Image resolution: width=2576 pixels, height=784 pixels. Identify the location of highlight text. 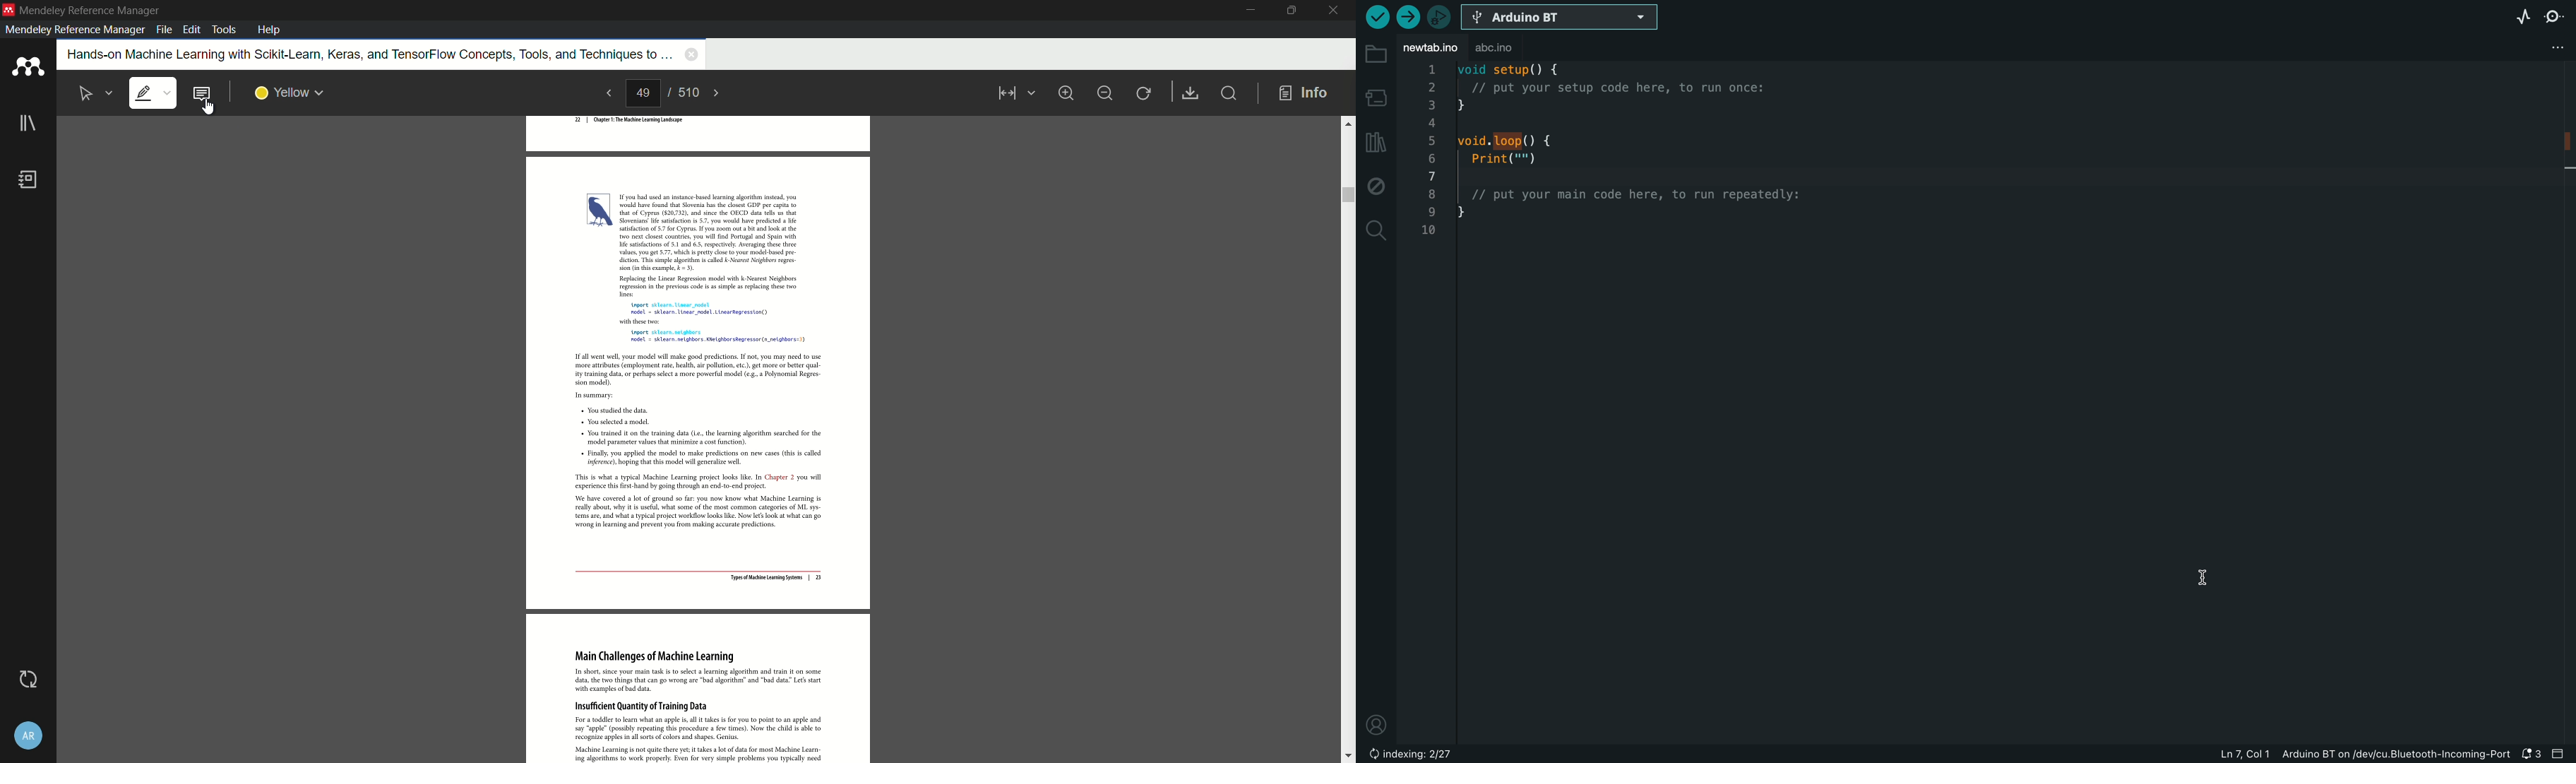
(153, 93).